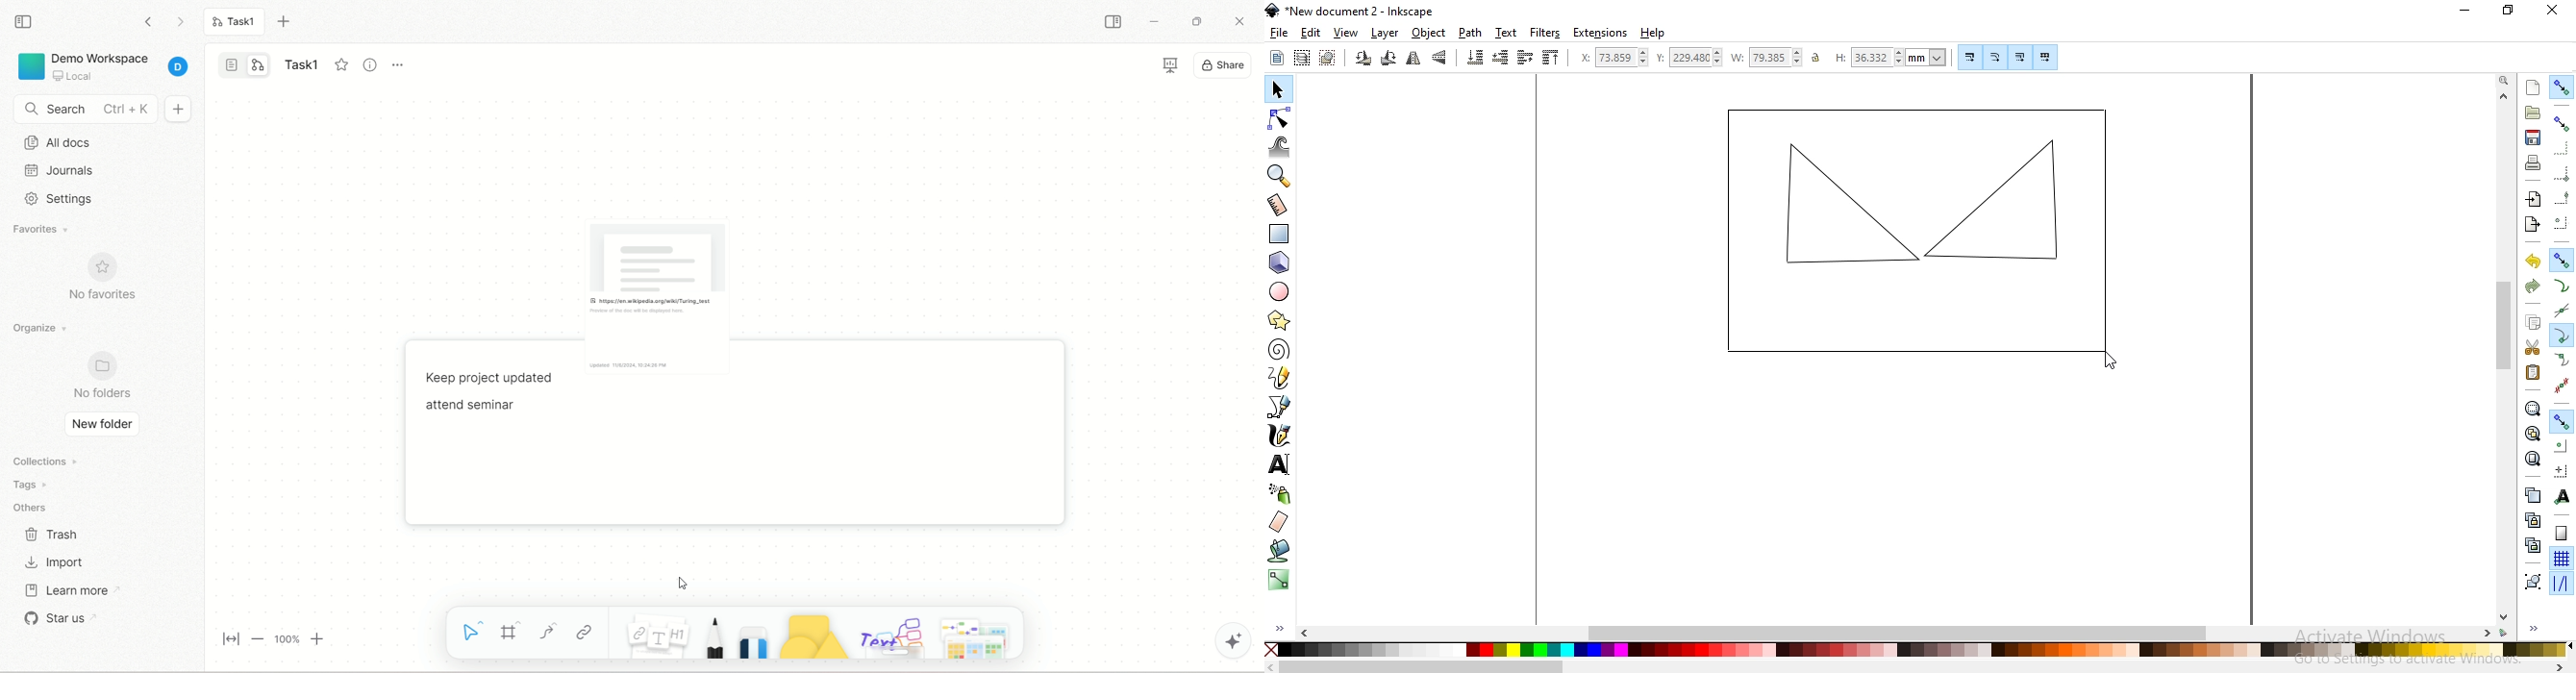  What do you see at coordinates (547, 631) in the screenshot?
I see `curve` at bounding box center [547, 631].